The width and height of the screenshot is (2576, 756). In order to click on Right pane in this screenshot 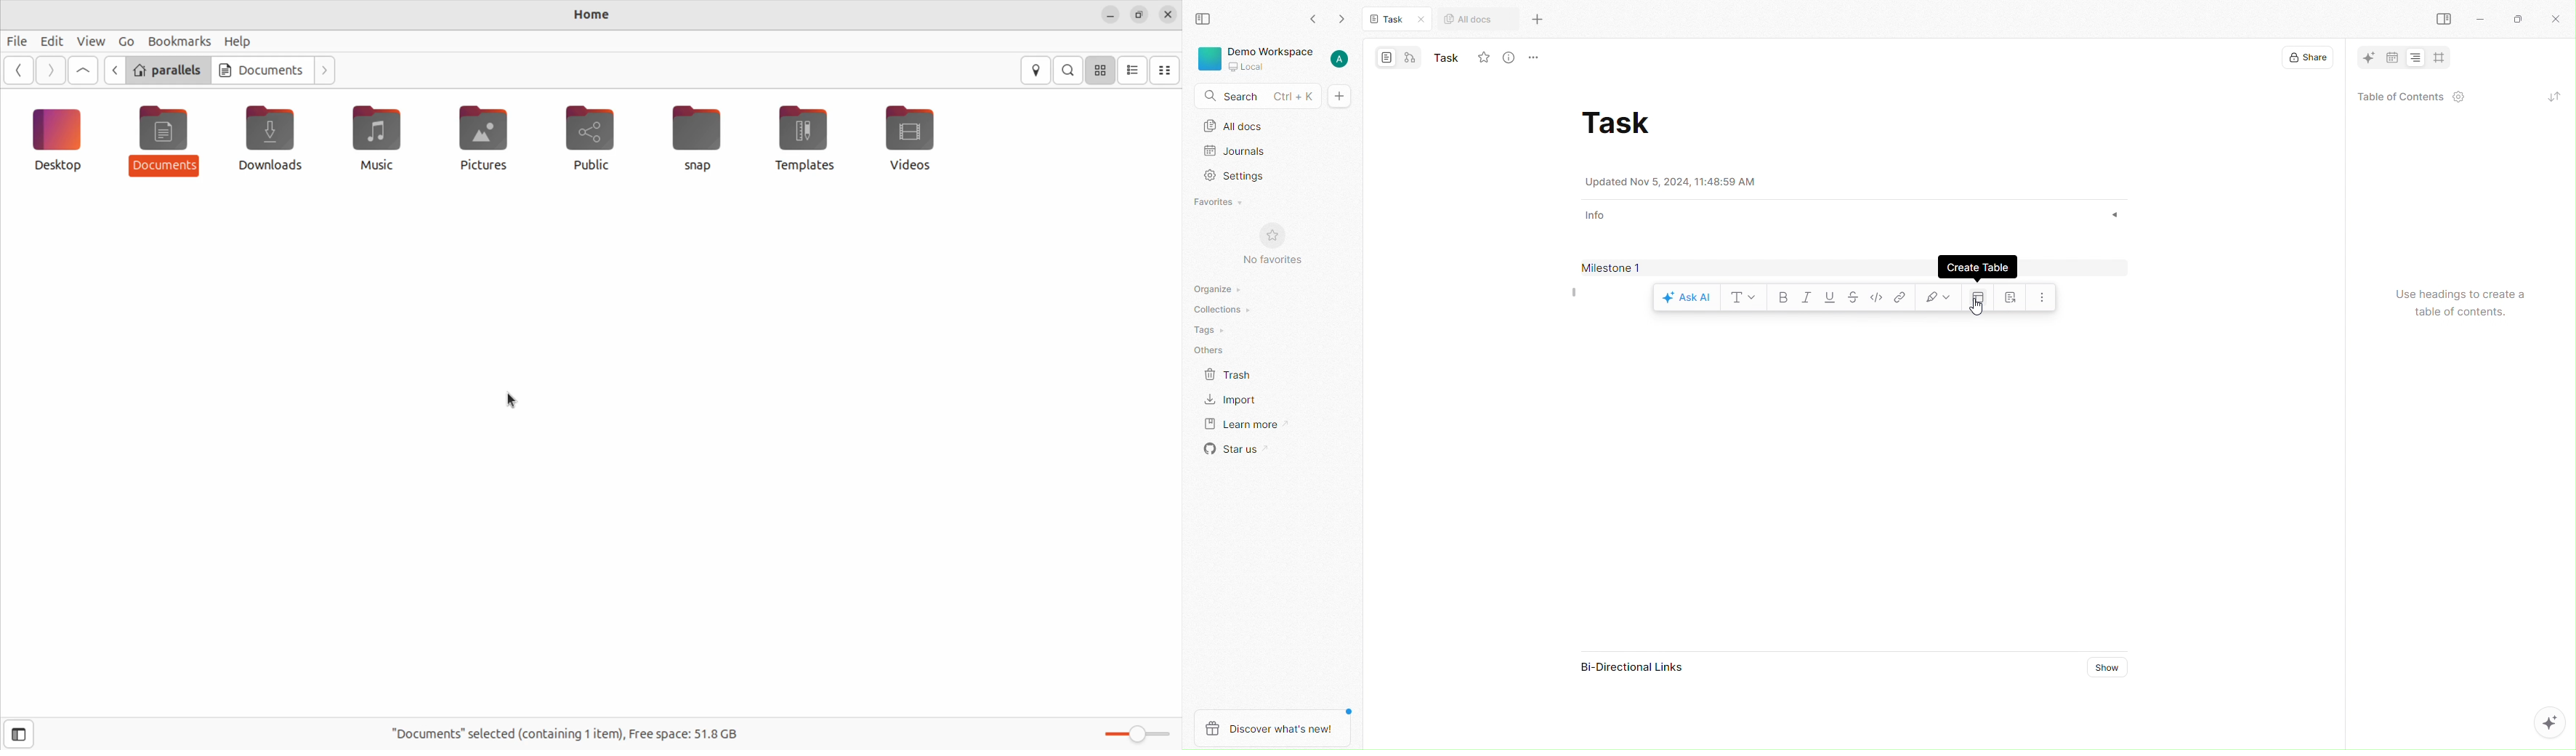, I will do `click(2447, 20)`.